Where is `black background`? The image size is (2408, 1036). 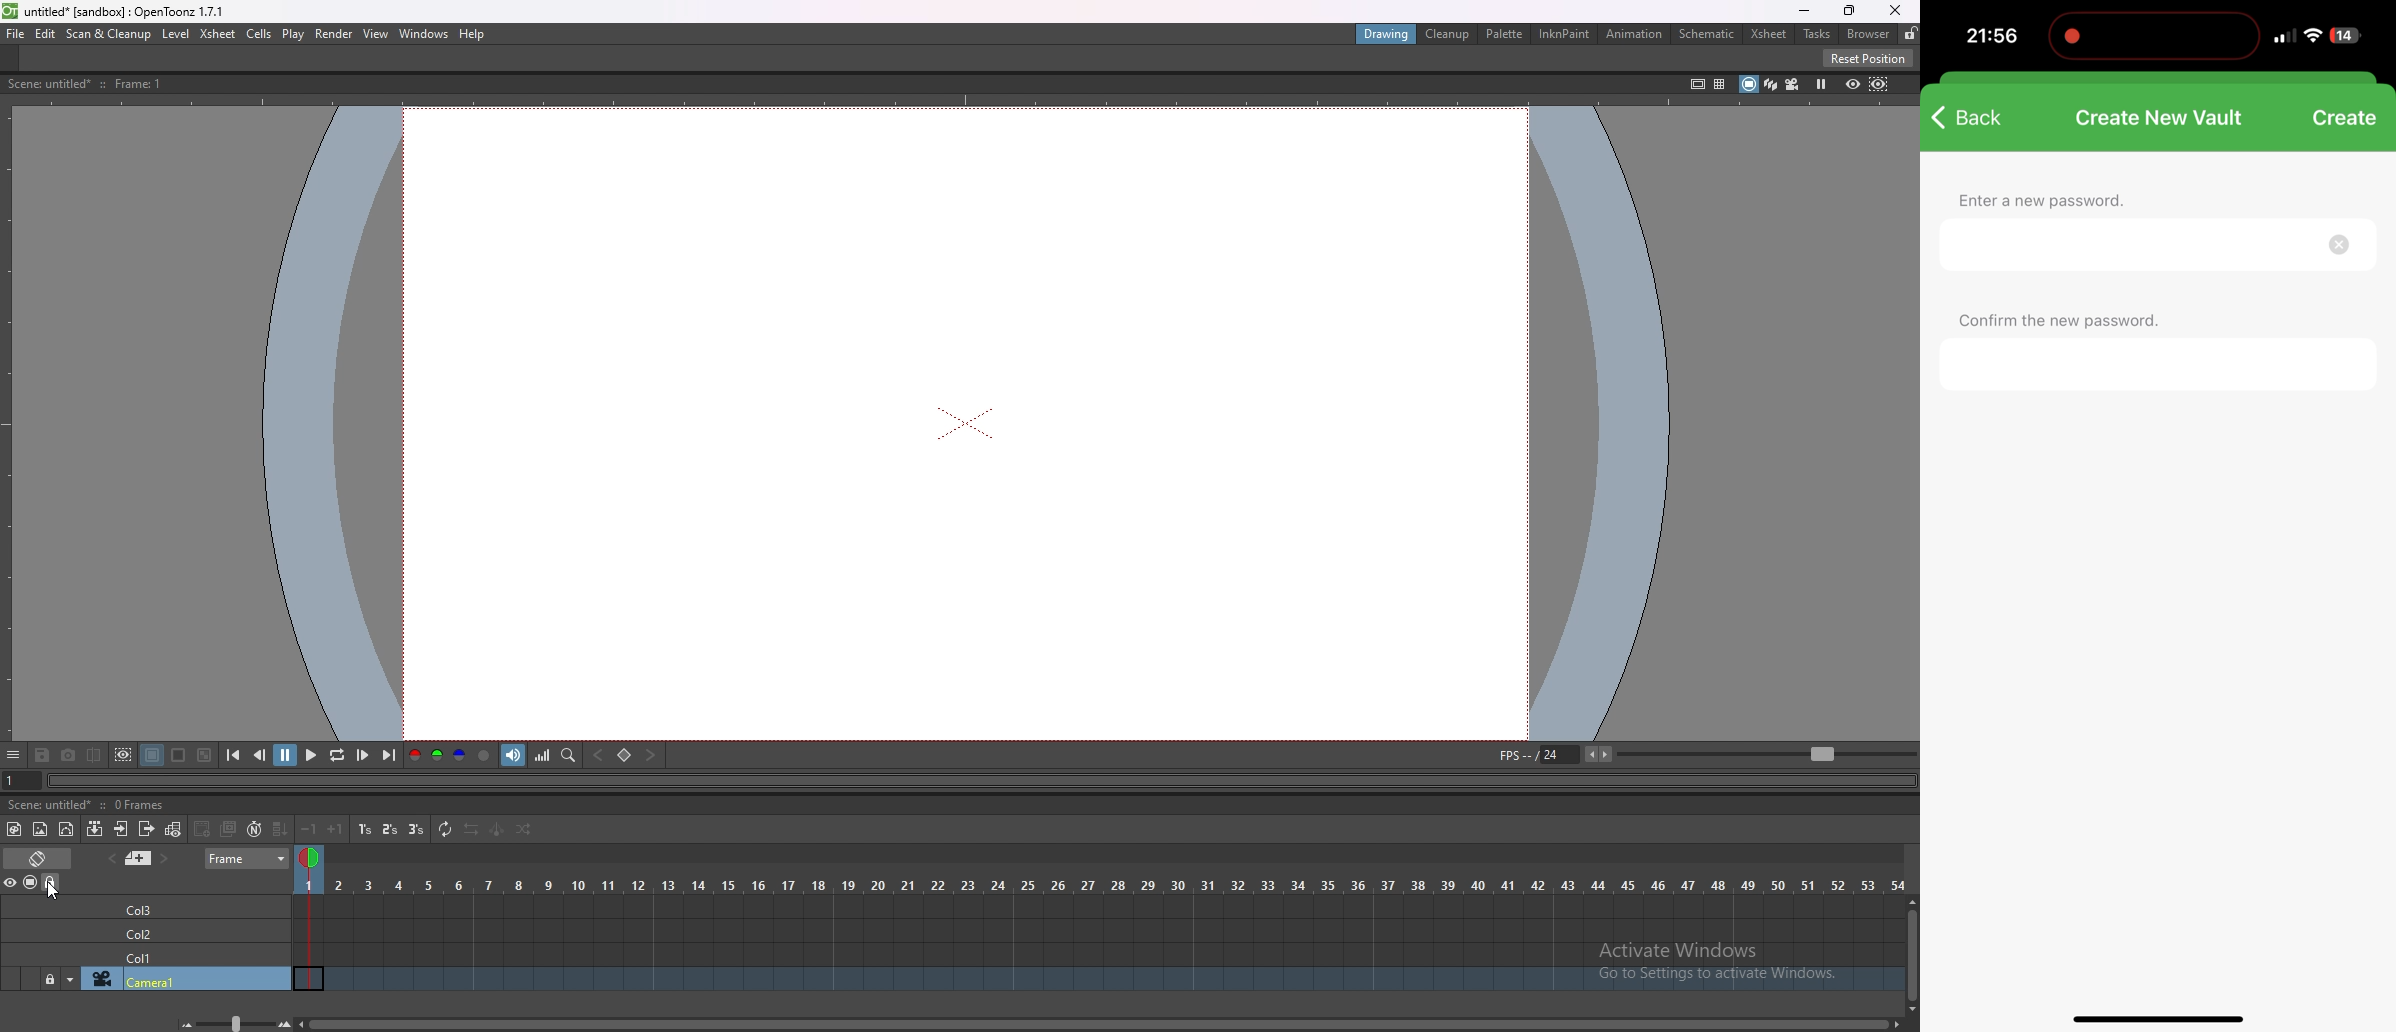 black background is located at coordinates (151, 755).